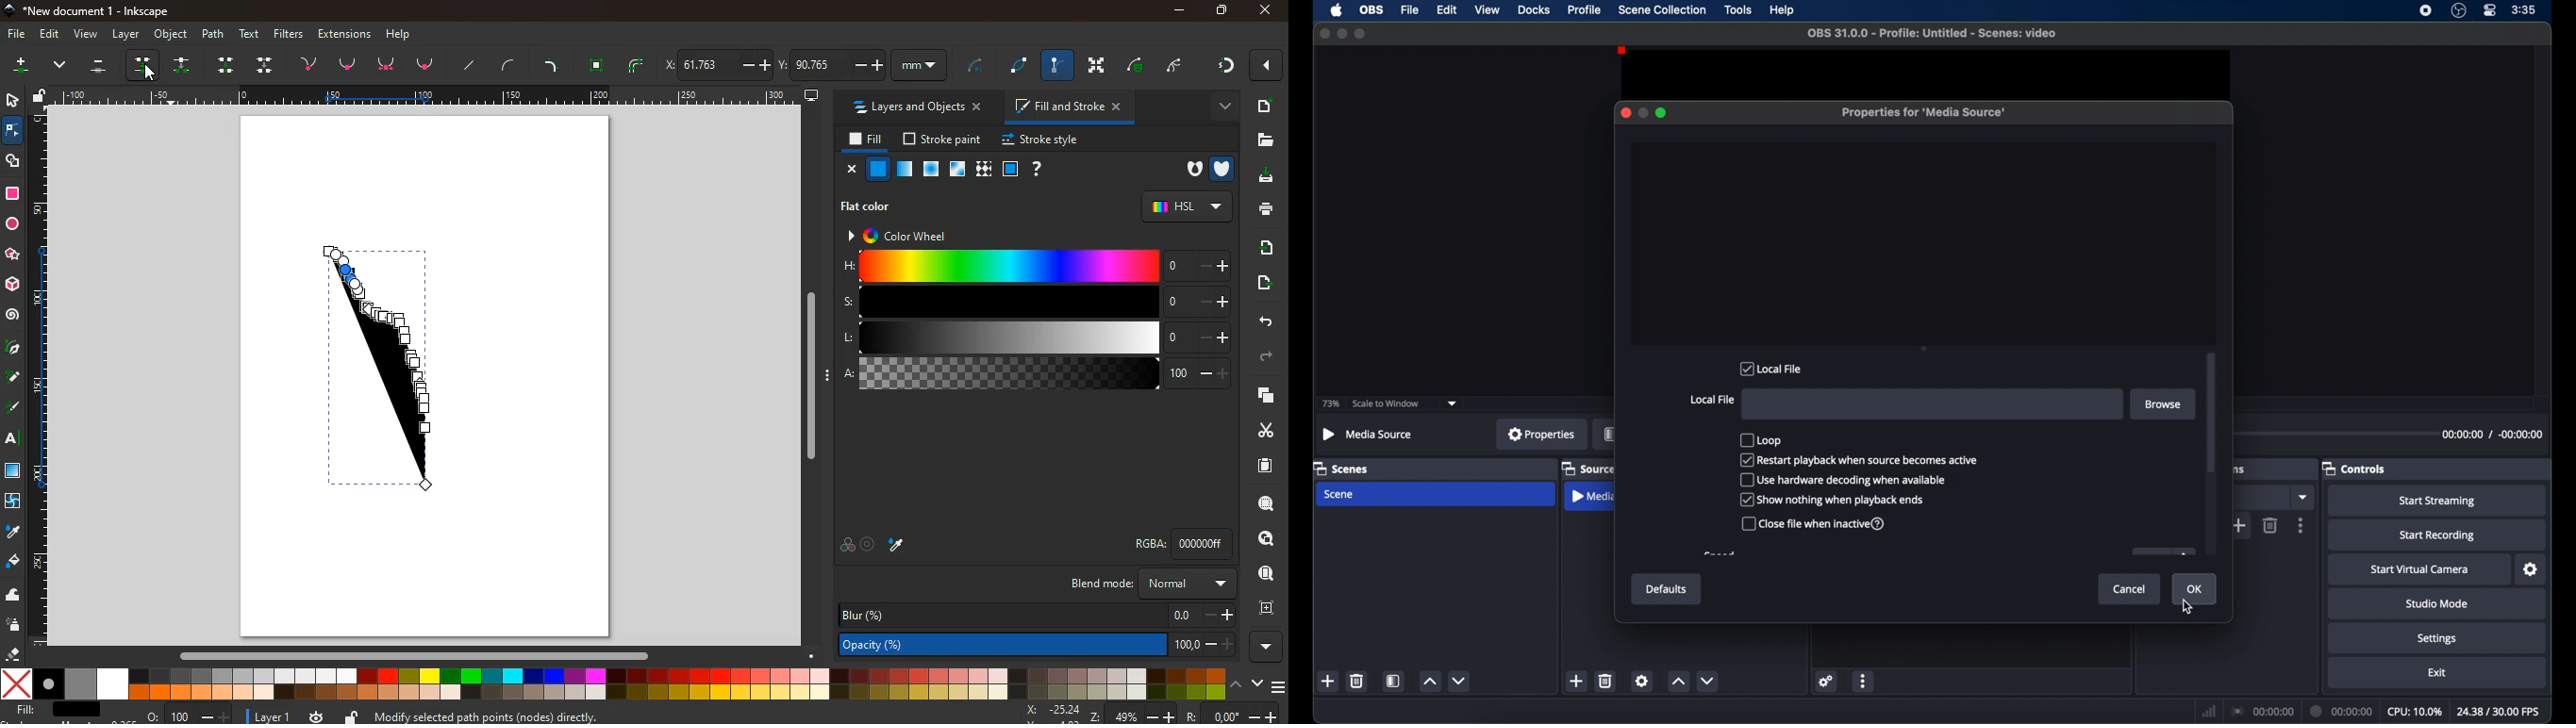 This screenshot has width=2576, height=728. I want to click on decrement, so click(1708, 680).